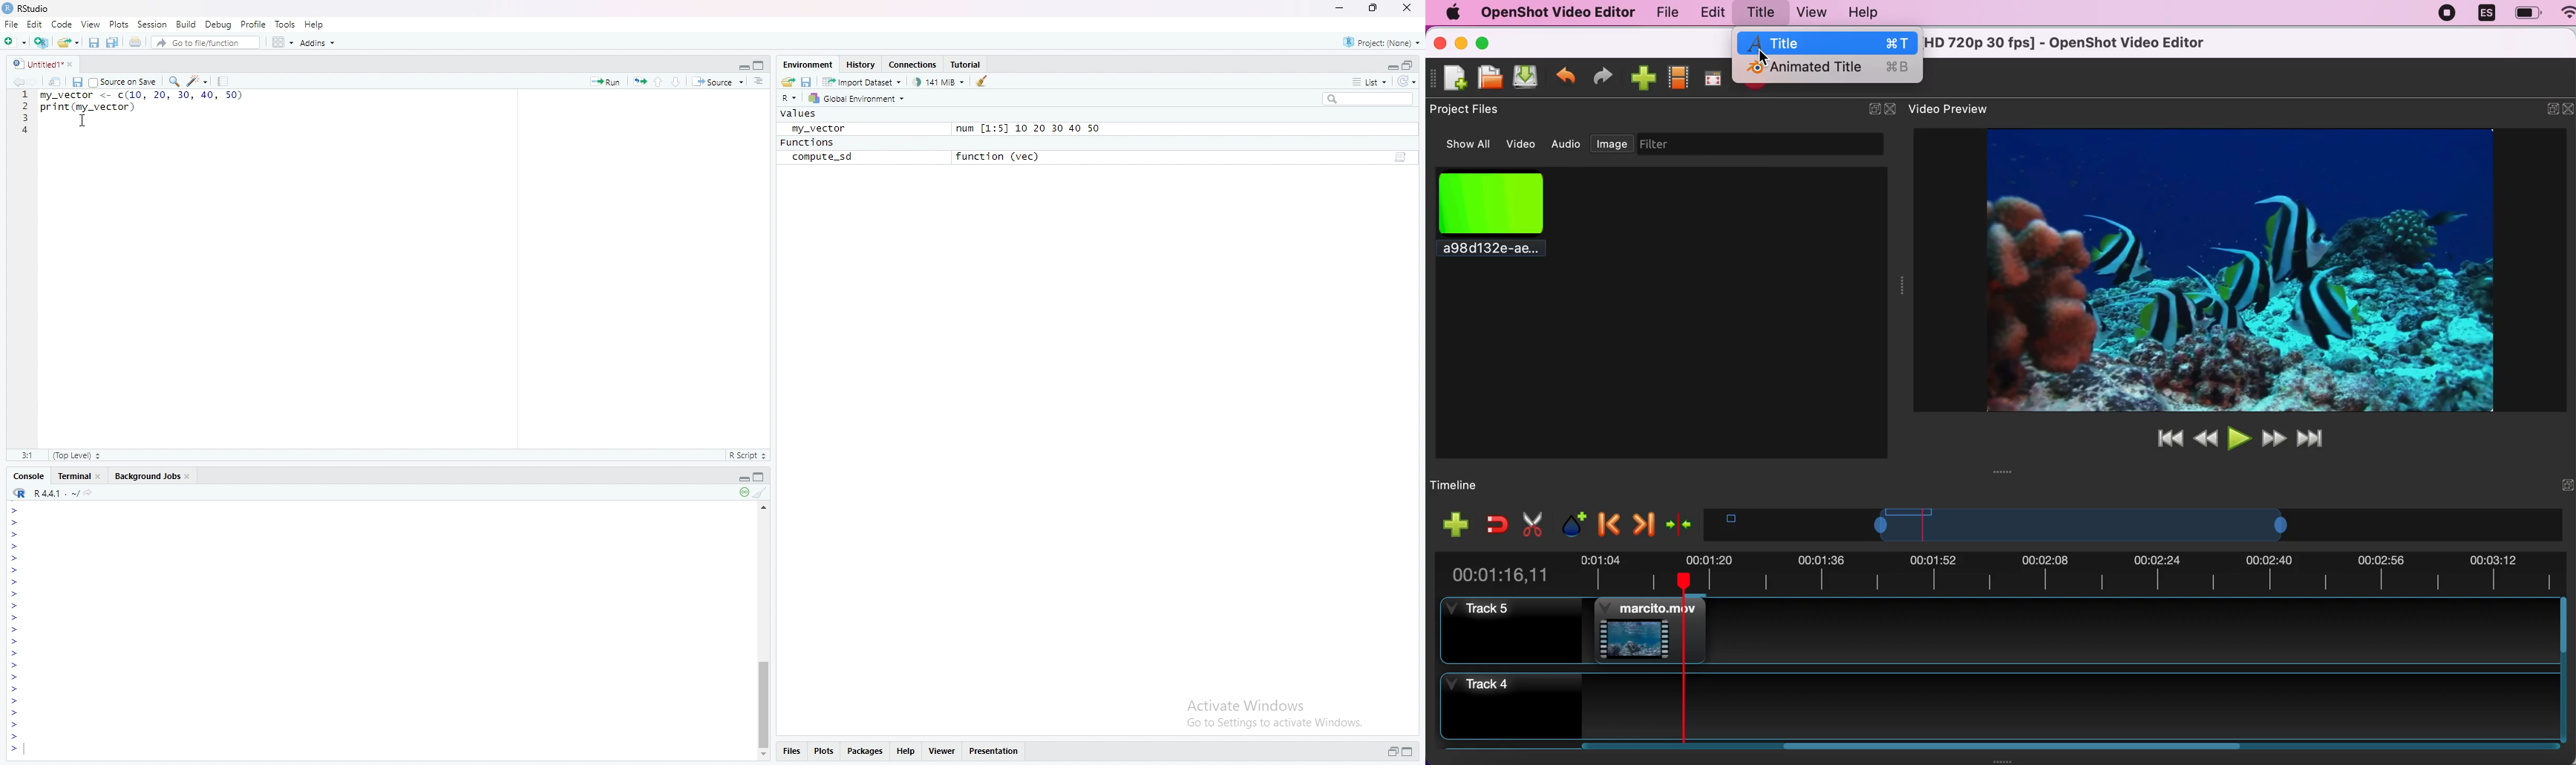 This screenshot has width=2576, height=784. What do you see at coordinates (17, 678) in the screenshot?
I see `Prompt cursor` at bounding box center [17, 678].